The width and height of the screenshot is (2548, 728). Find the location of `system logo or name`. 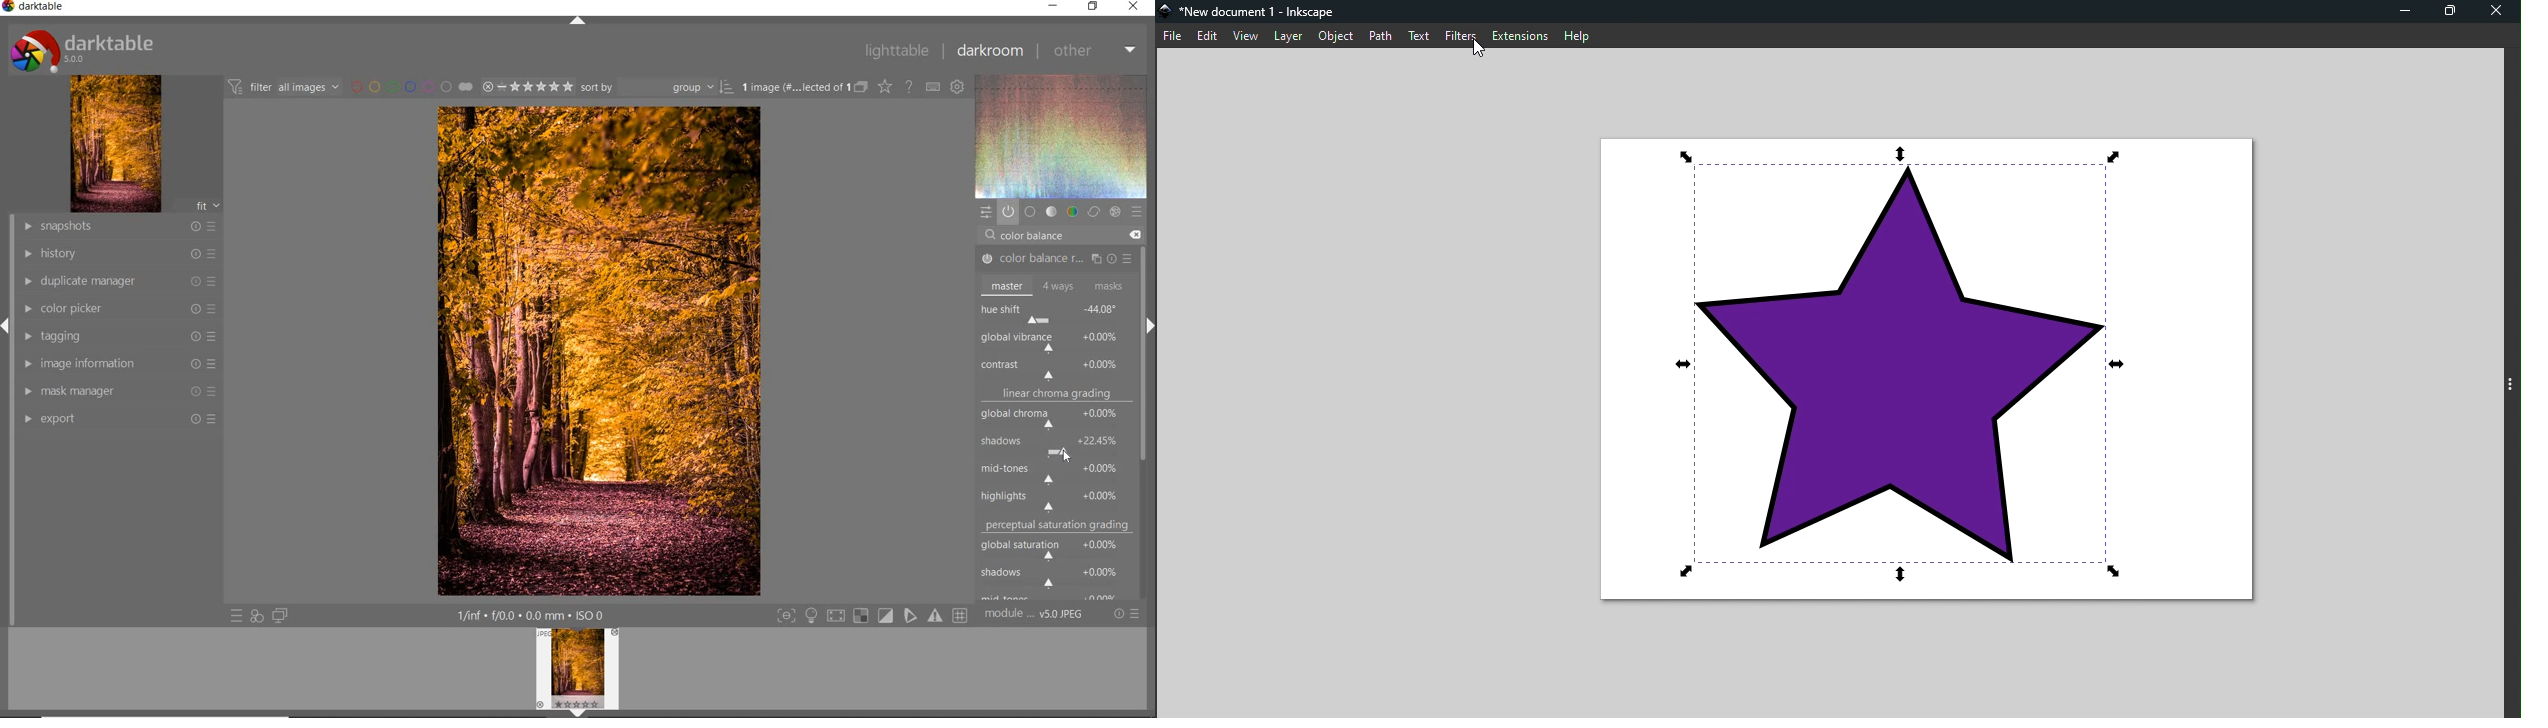

system logo or name is located at coordinates (87, 50).